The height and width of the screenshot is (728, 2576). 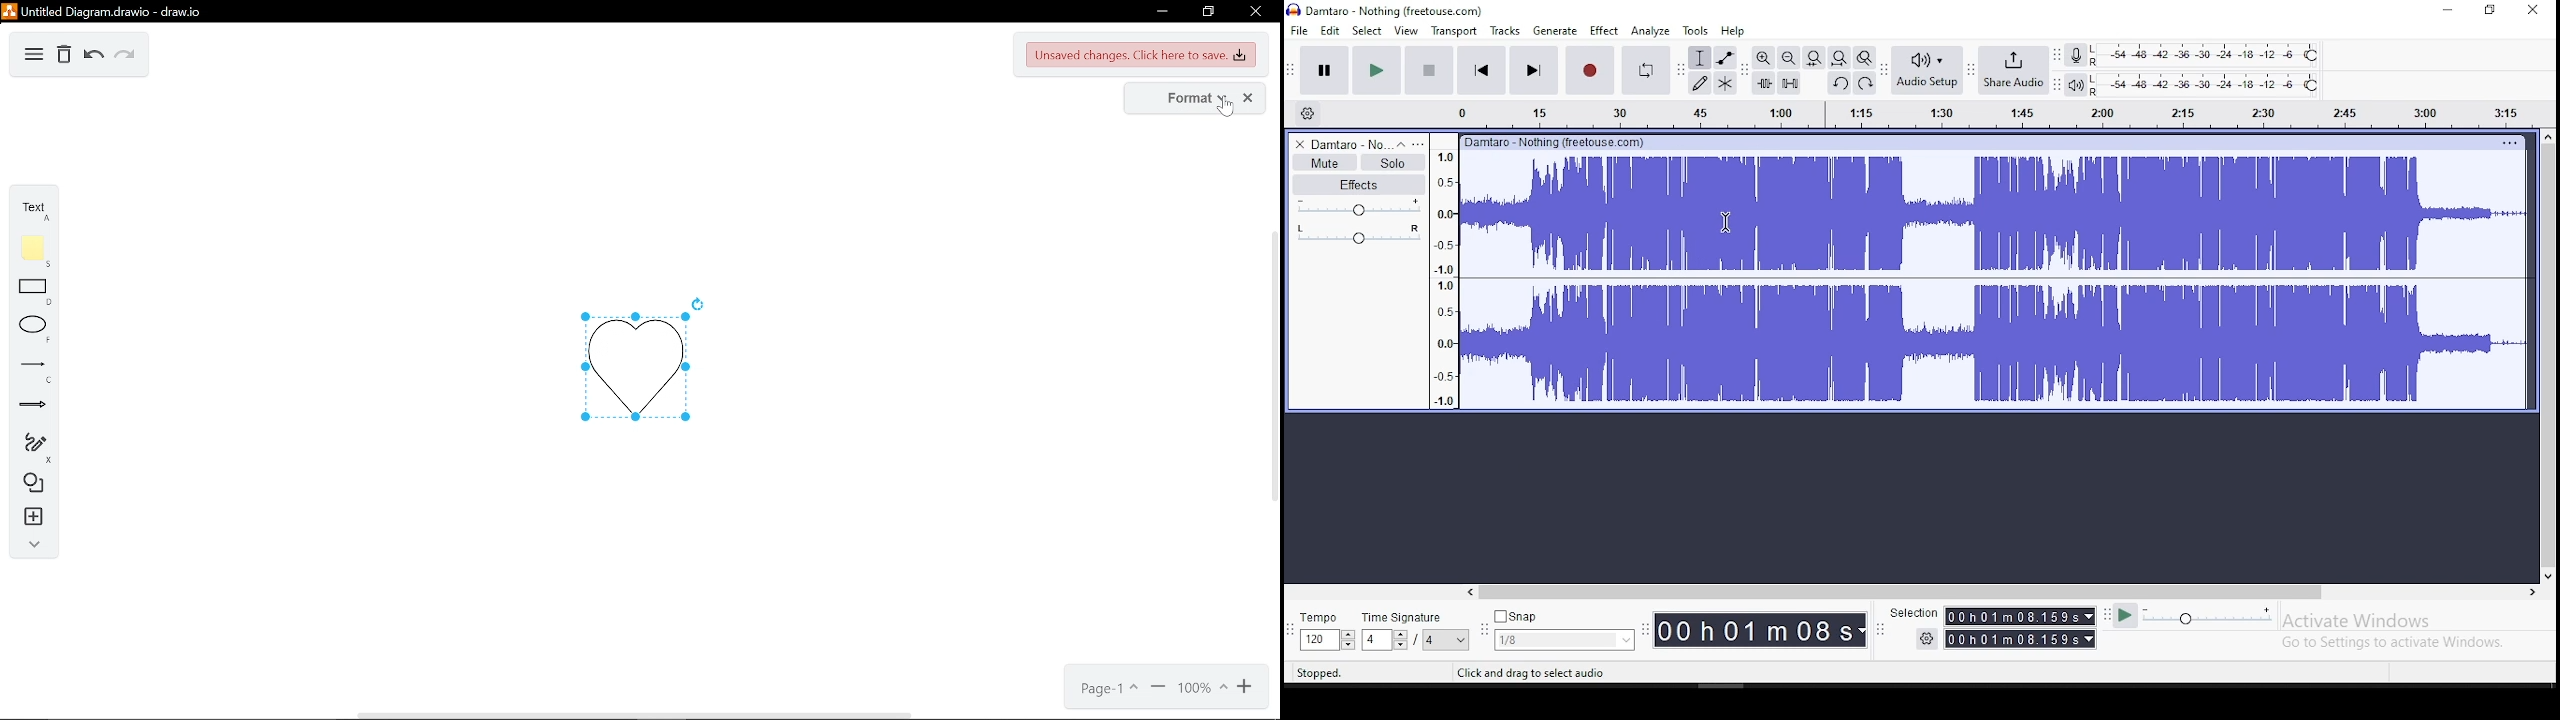 I want to click on undo, so click(x=1841, y=84).